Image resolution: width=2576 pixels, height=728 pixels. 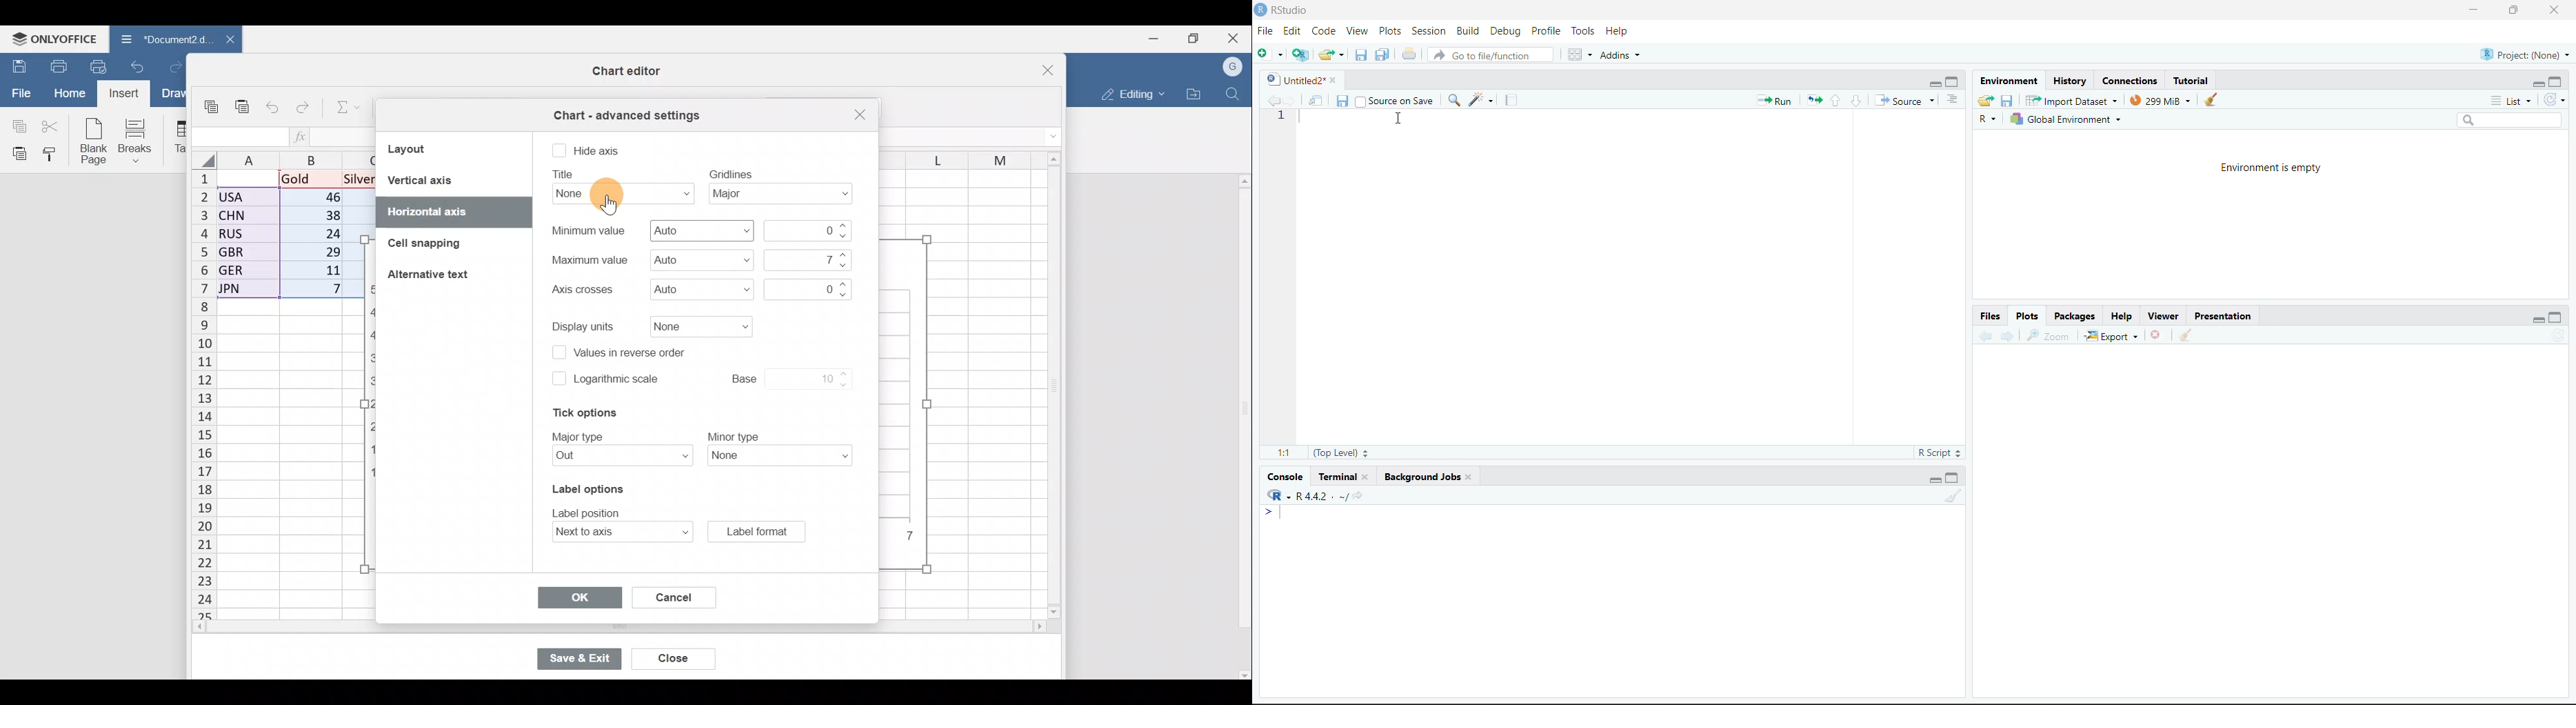 What do you see at coordinates (2557, 317) in the screenshot?
I see `maximize` at bounding box center [2557, 317].